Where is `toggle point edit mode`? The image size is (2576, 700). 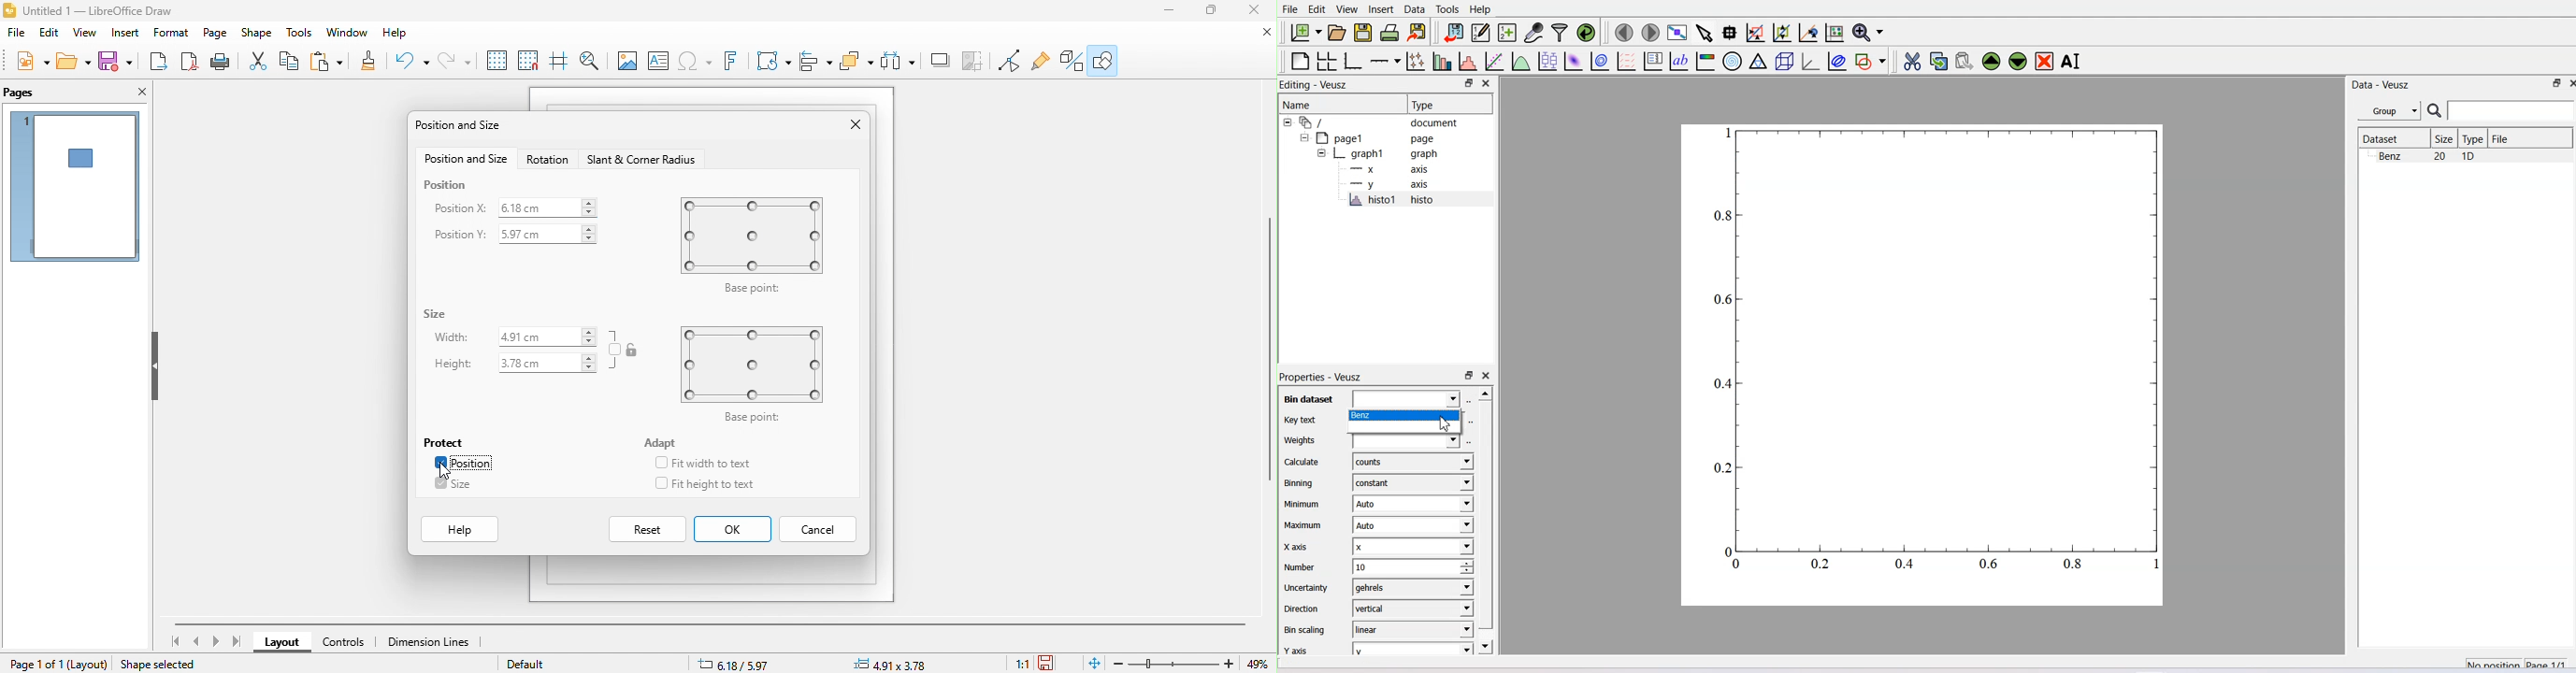
toggle point edit mode is located at coordinates (1011, 62).